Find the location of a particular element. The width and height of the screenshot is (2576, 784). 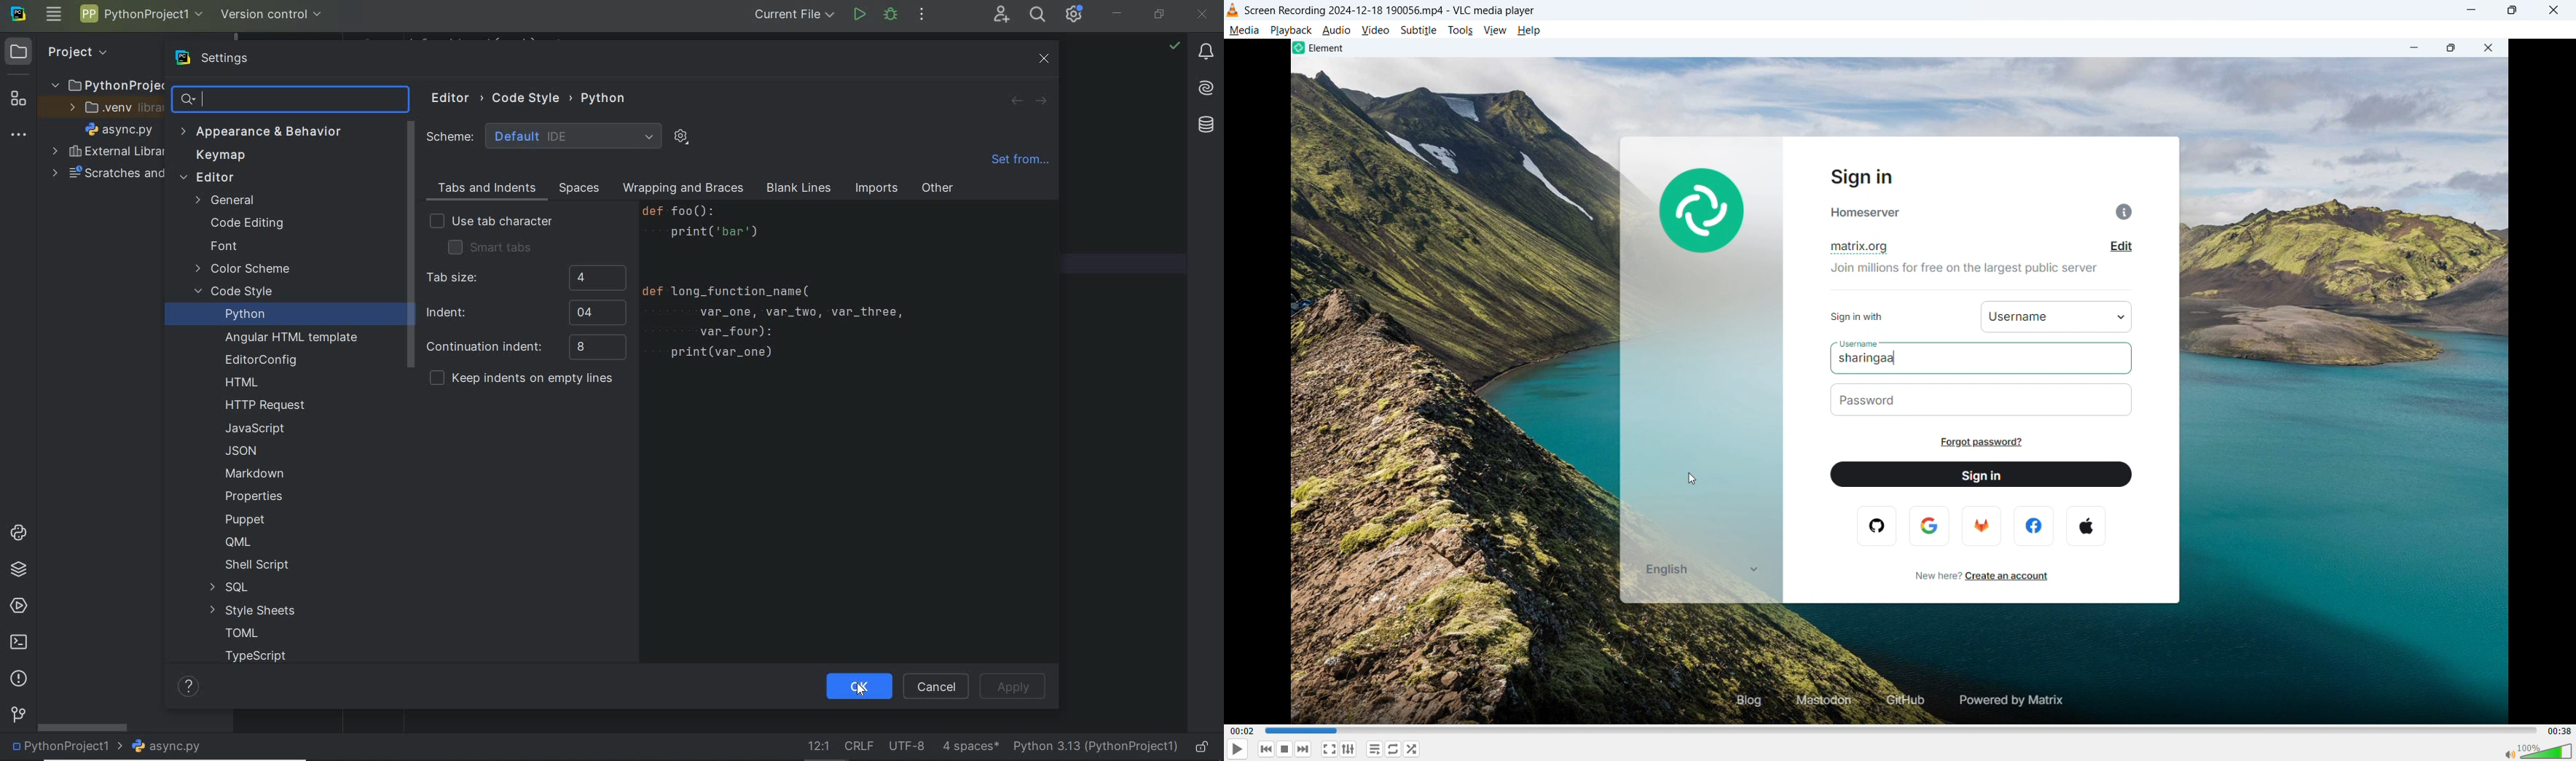

Password is located at coordinates (1880, 401).